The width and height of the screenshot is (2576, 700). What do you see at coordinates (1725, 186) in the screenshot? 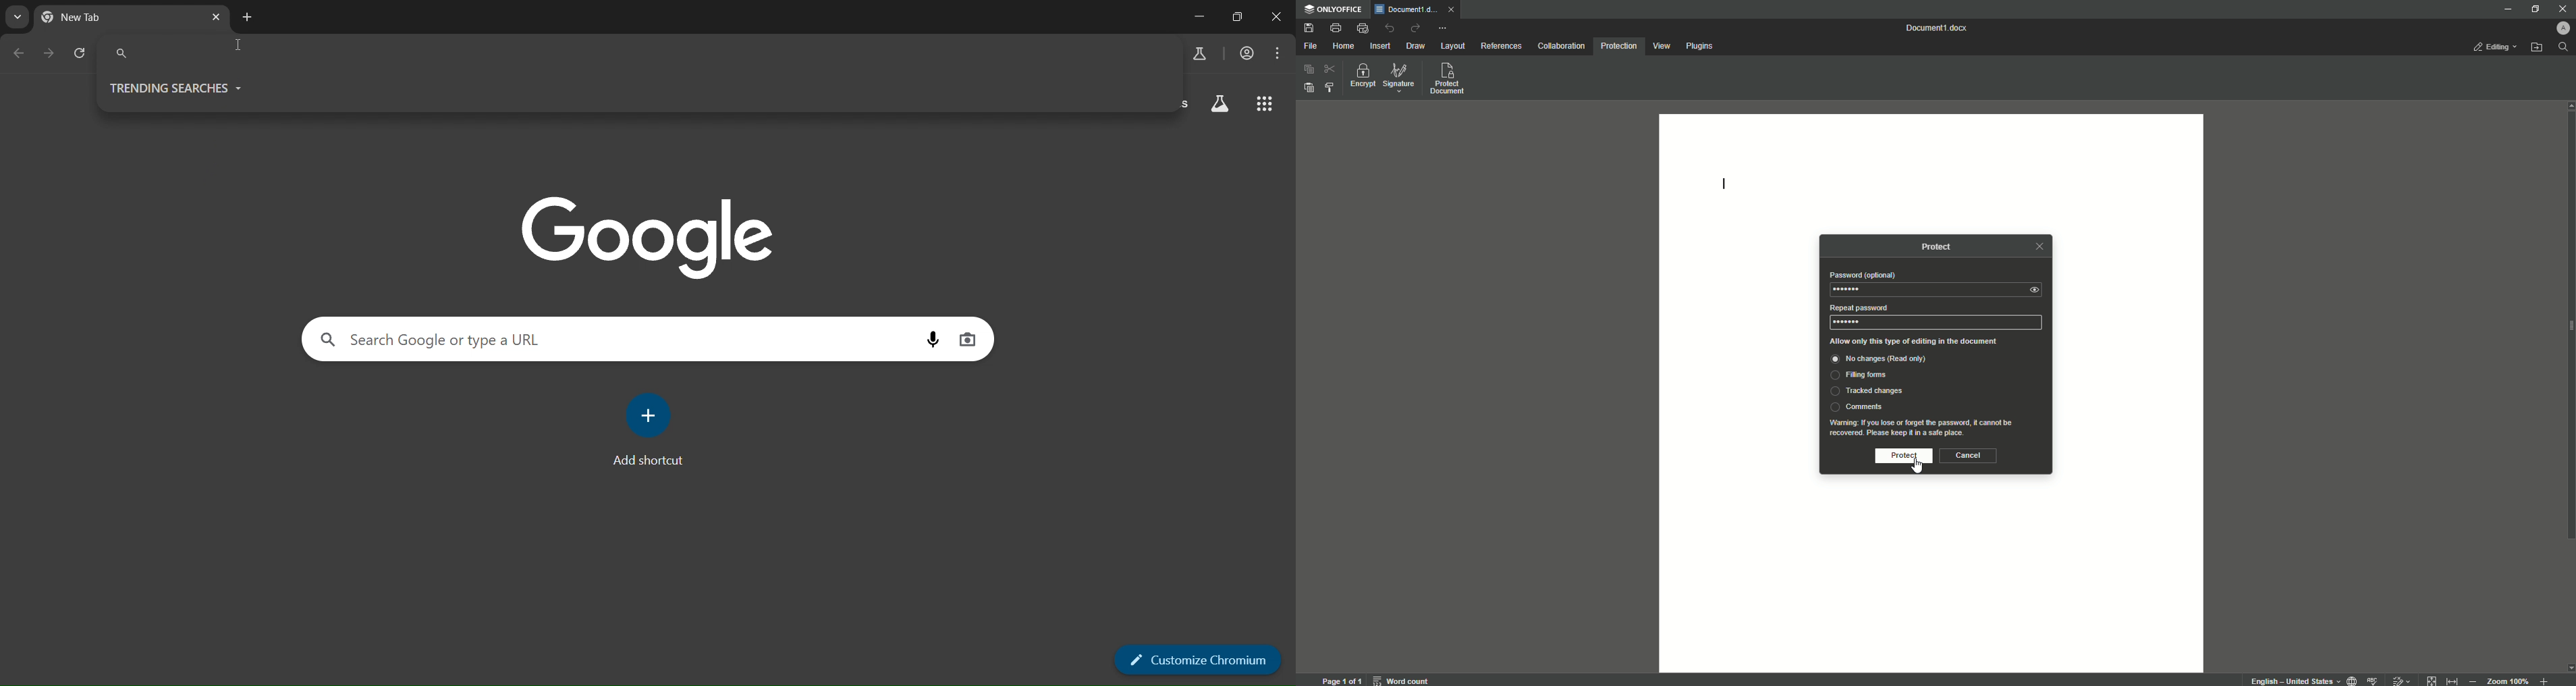
I see `Text line` at bounding box center [1725, 186].